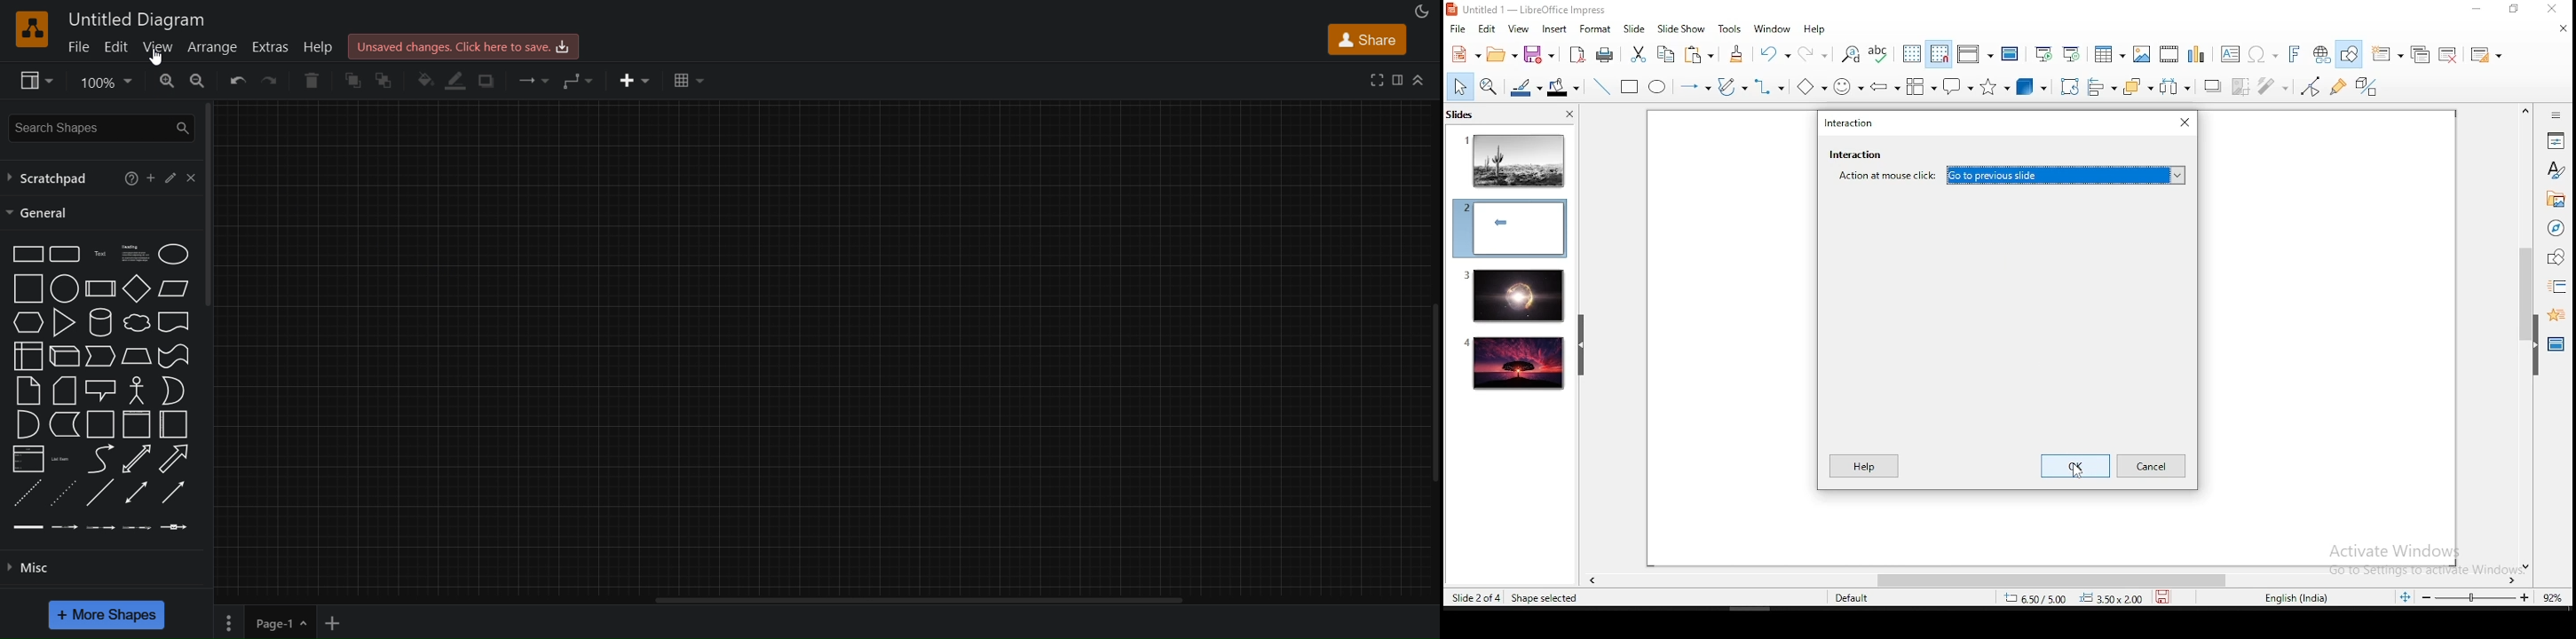 Image resolution: width=2576 pixels, height=644 pixels. I want to click on view, so click(35, 80).